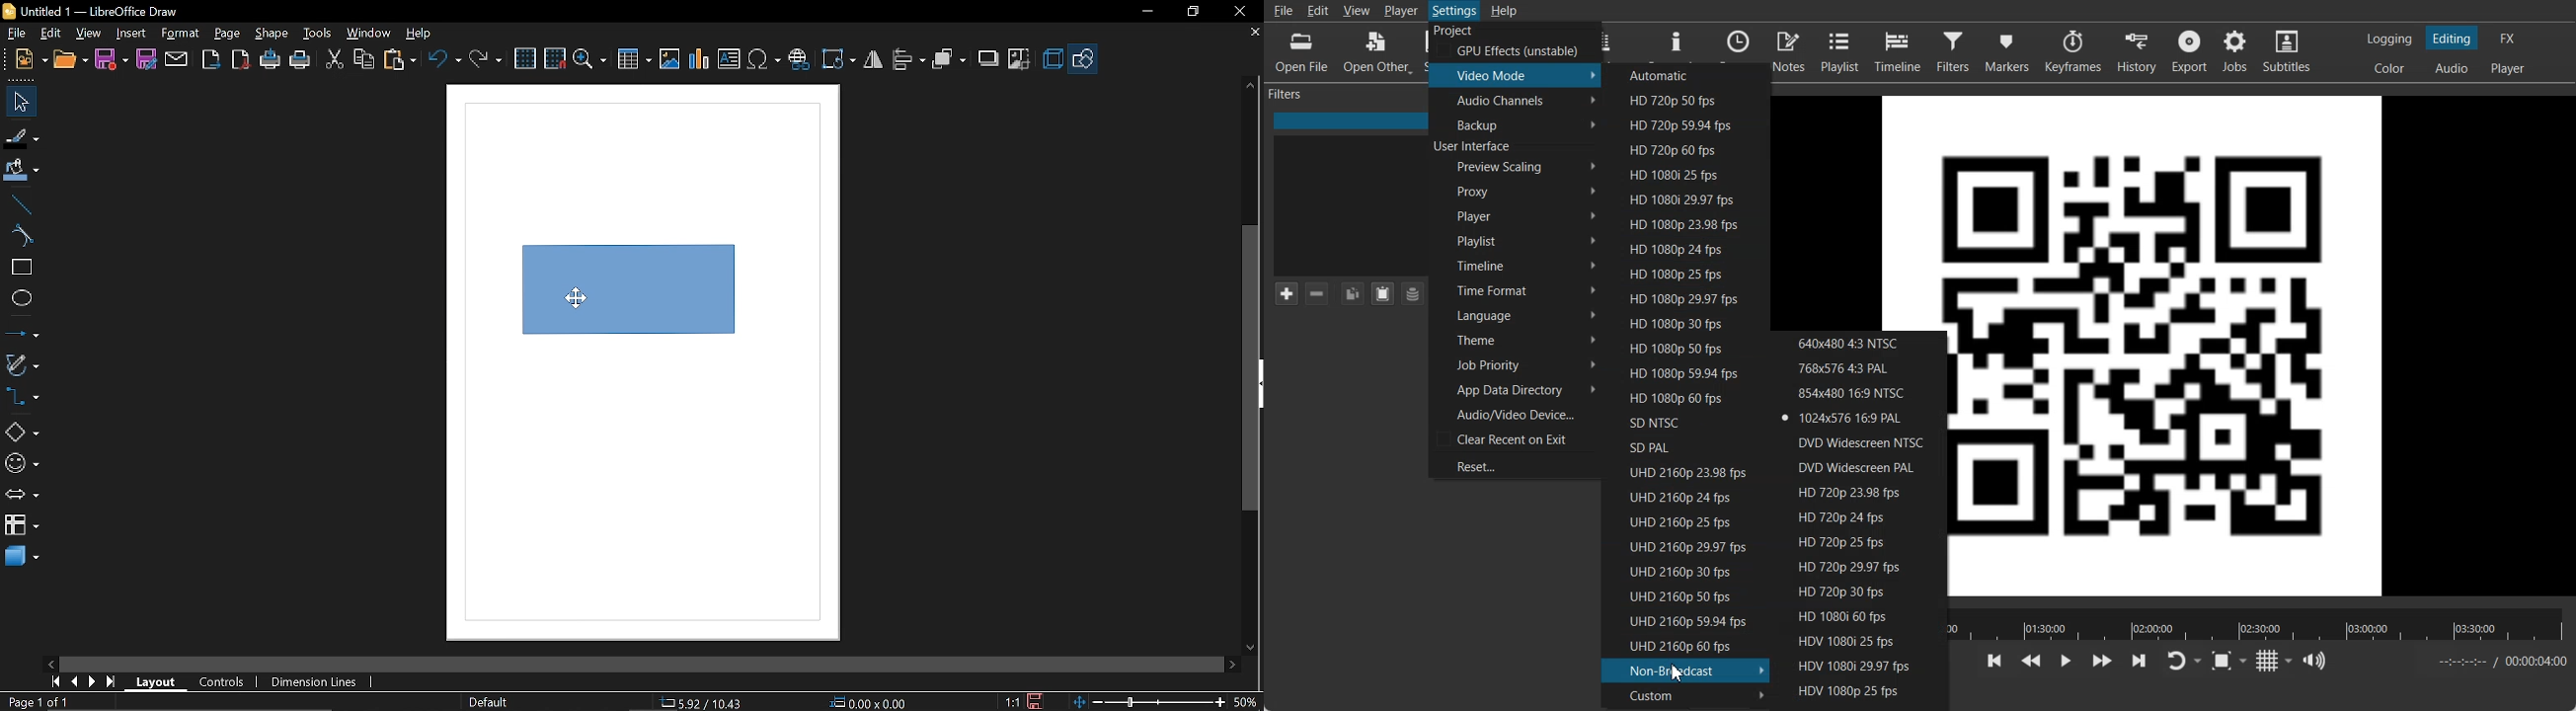 This screenshot has width=2576, height=728. What do you see at coordinates (1858, 665) in the screenshot?
I see `HDV 1080i 29.97 fps` at bounding box center [1858, 665].